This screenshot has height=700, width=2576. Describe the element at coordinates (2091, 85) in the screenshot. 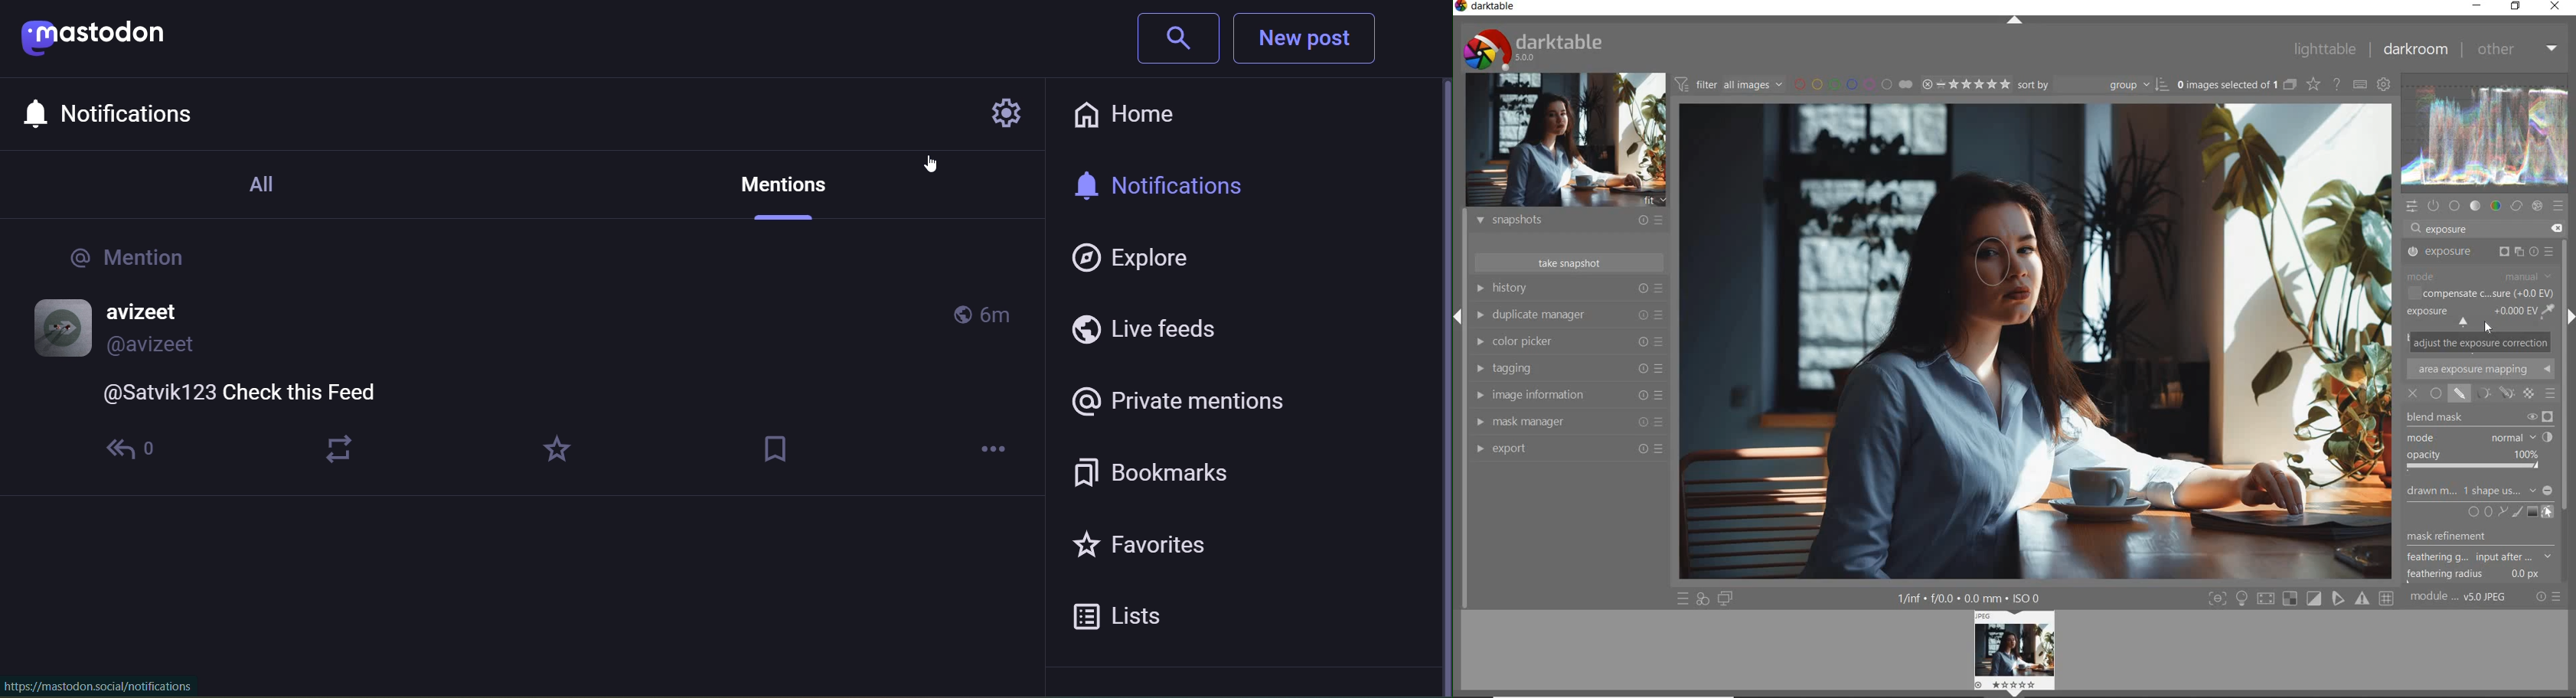

I see `sort` at that location.